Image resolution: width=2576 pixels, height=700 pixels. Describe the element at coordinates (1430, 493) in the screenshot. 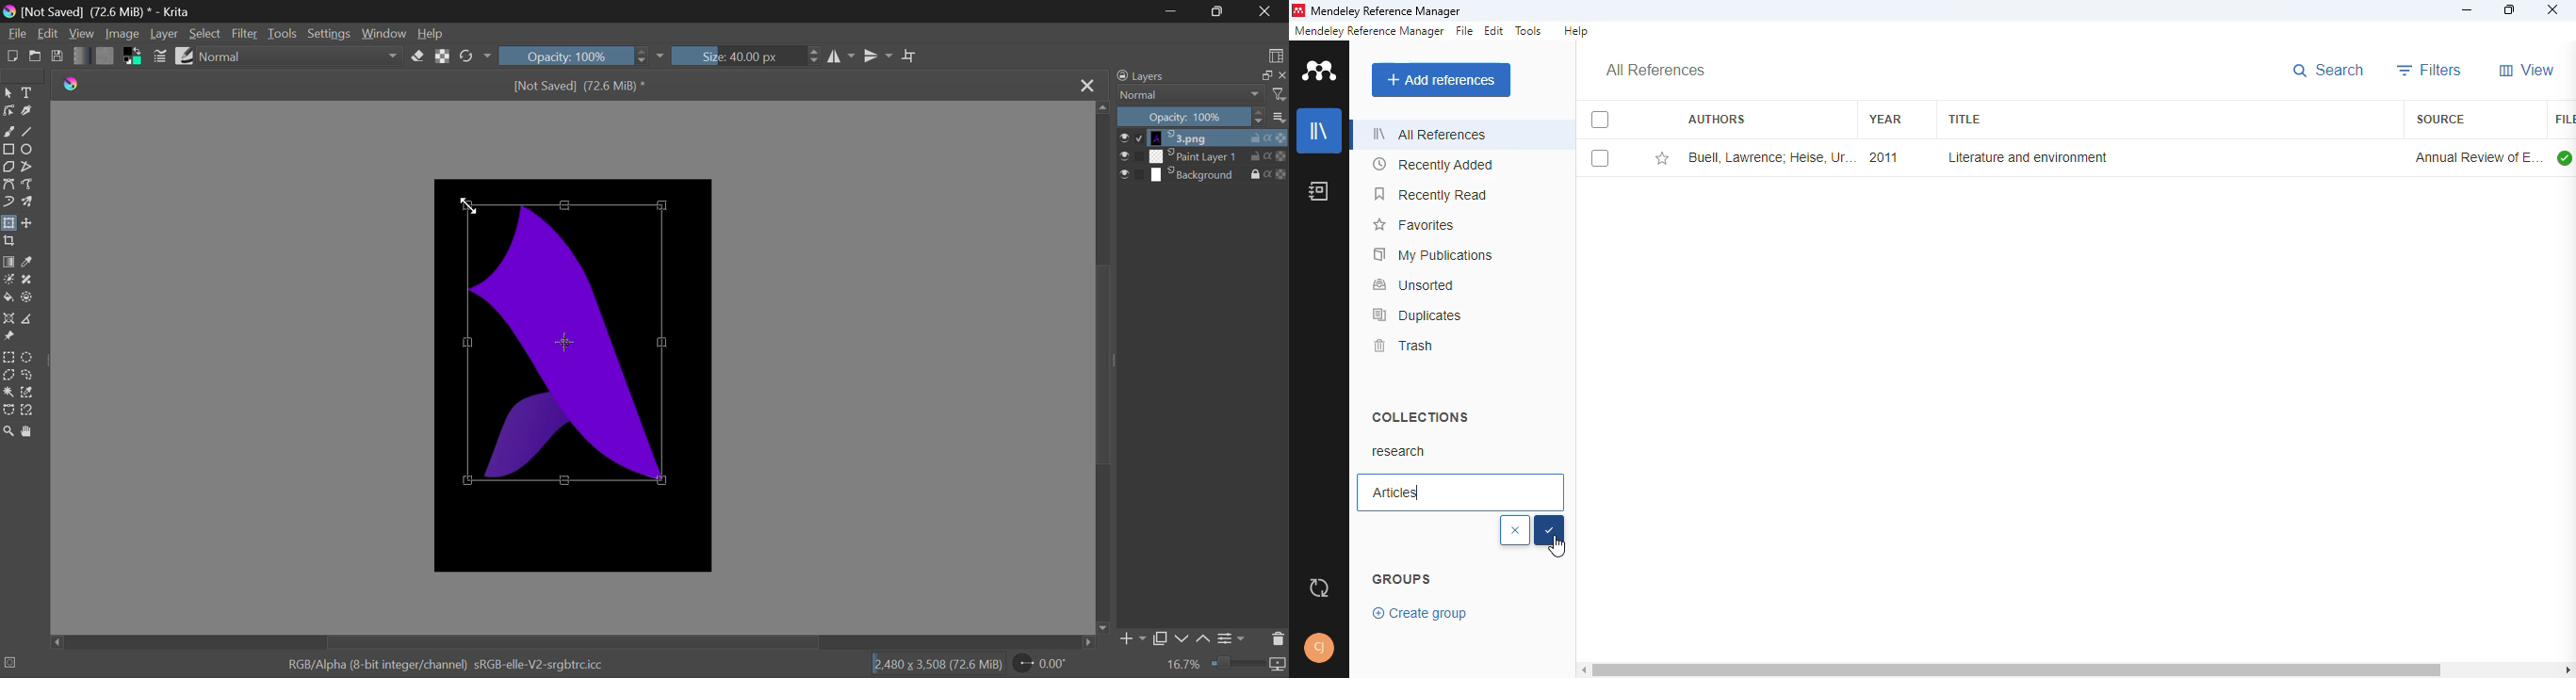

I see `Articles` at that location.